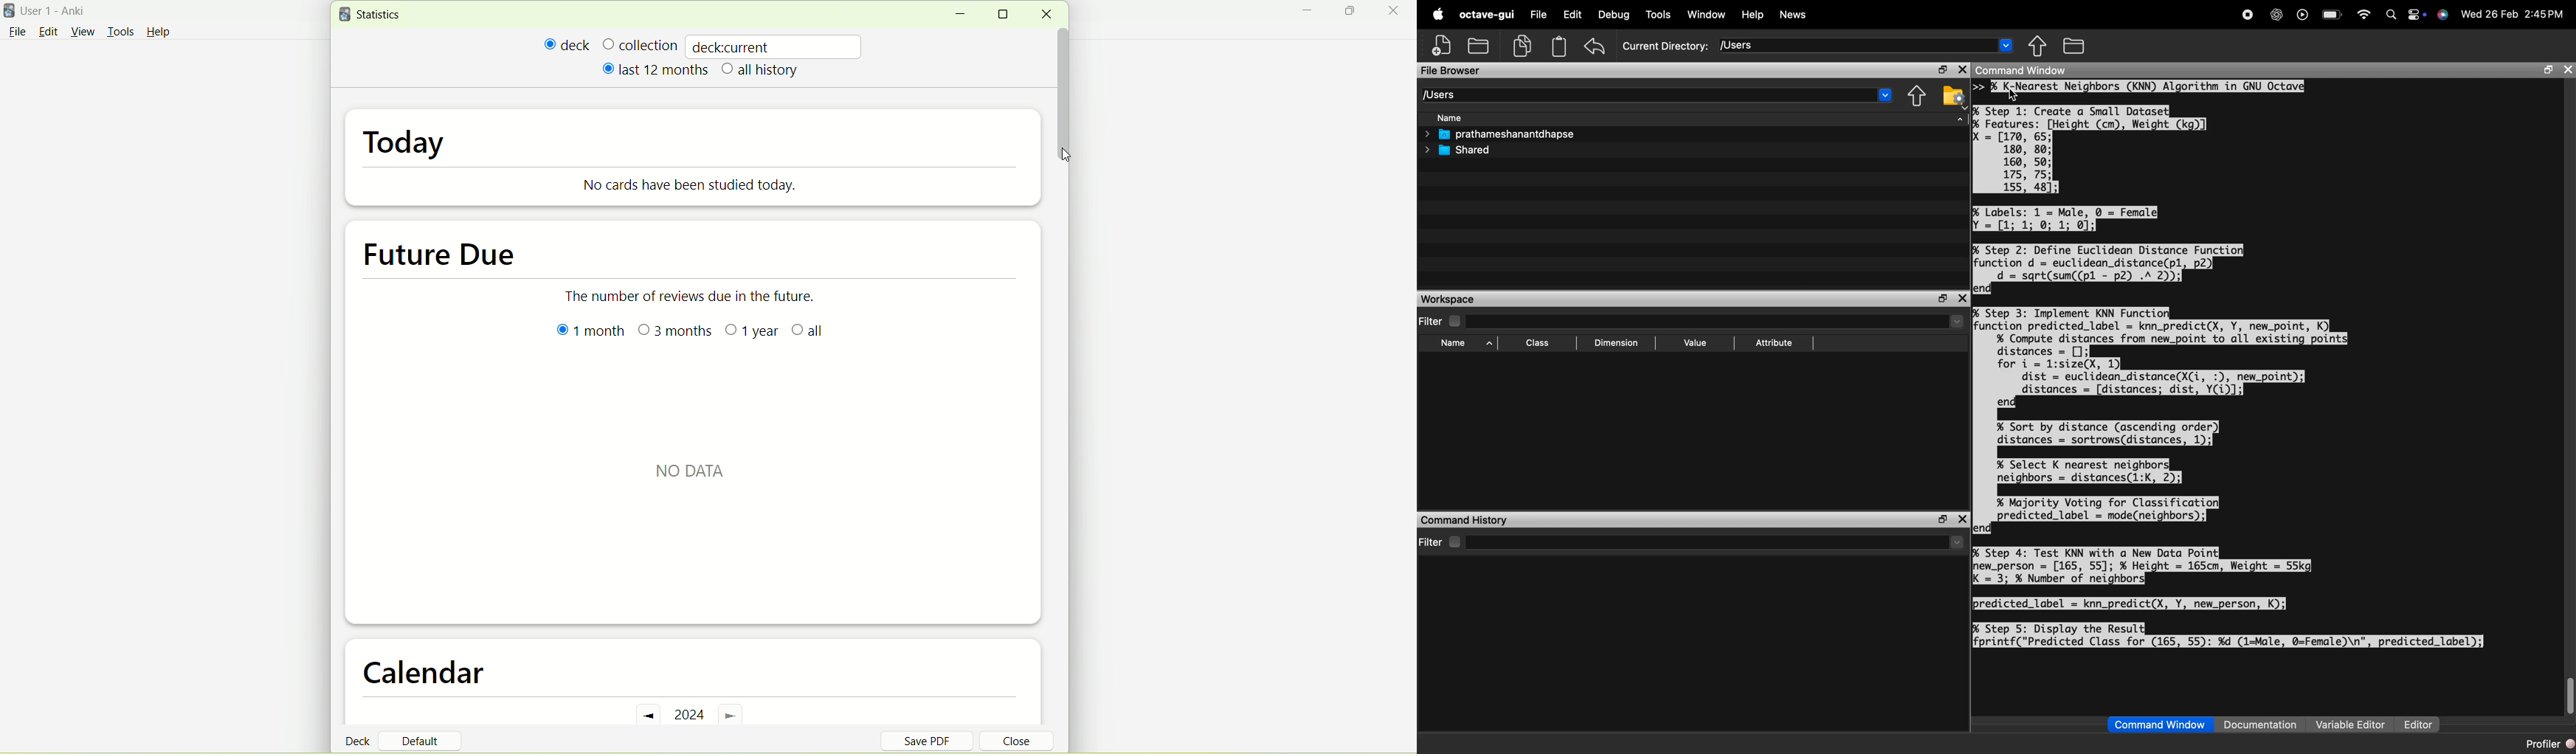  What do you see at coordinates (959, 15) in the screenshot?
I see `minimize` at bounding box center [959, 15].